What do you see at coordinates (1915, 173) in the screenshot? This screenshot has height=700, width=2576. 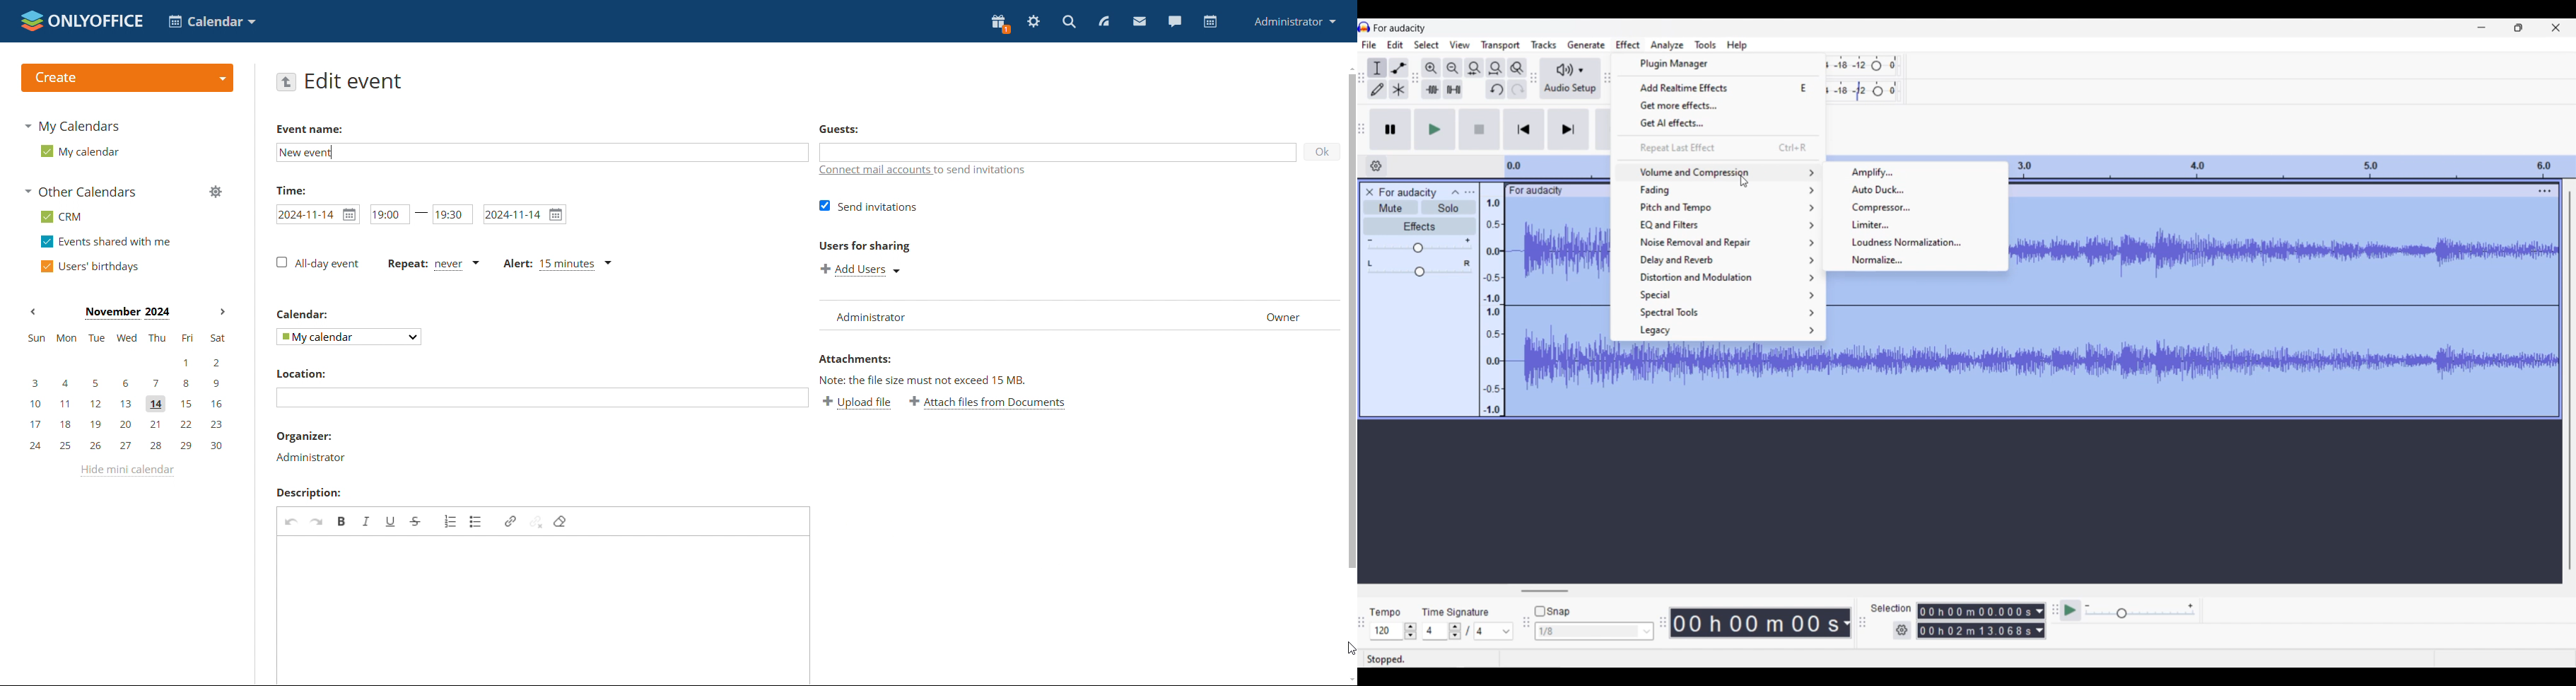 I see `Amplify` at bounding box center [1915, 173].